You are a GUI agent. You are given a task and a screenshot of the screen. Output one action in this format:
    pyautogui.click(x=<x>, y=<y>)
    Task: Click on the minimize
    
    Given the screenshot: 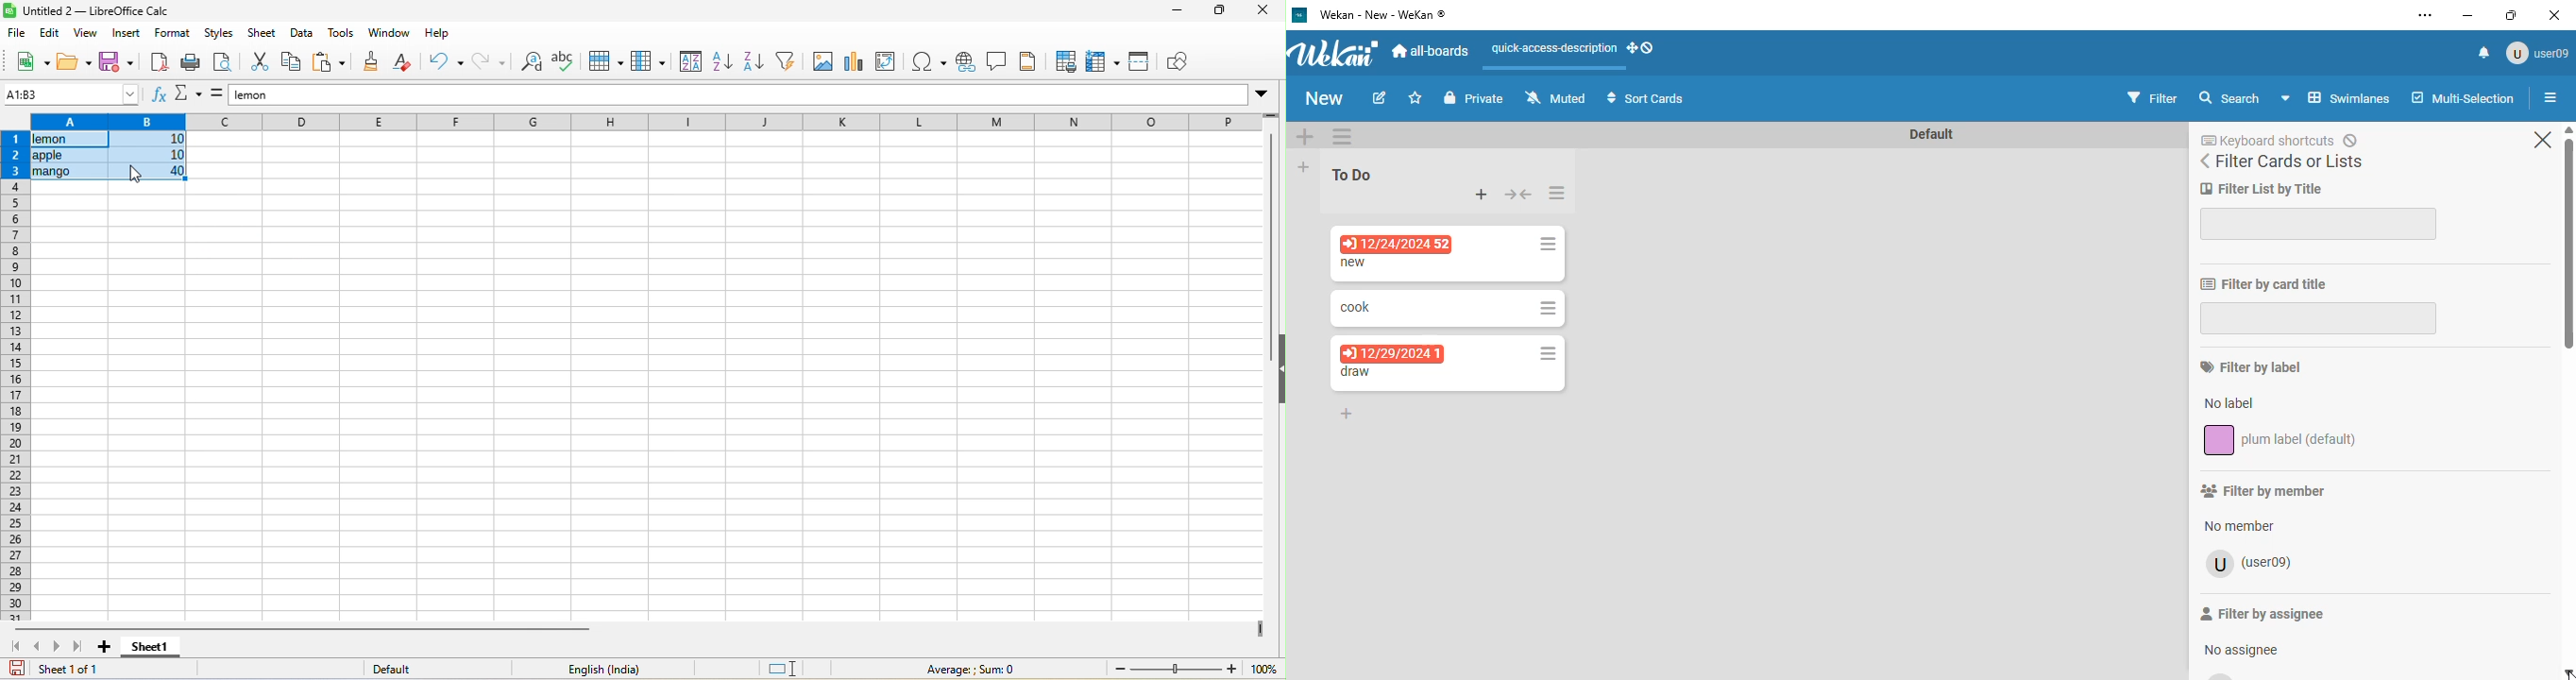 What is the action you would take?
    pyautogui.click(x=1174, y=11)
    